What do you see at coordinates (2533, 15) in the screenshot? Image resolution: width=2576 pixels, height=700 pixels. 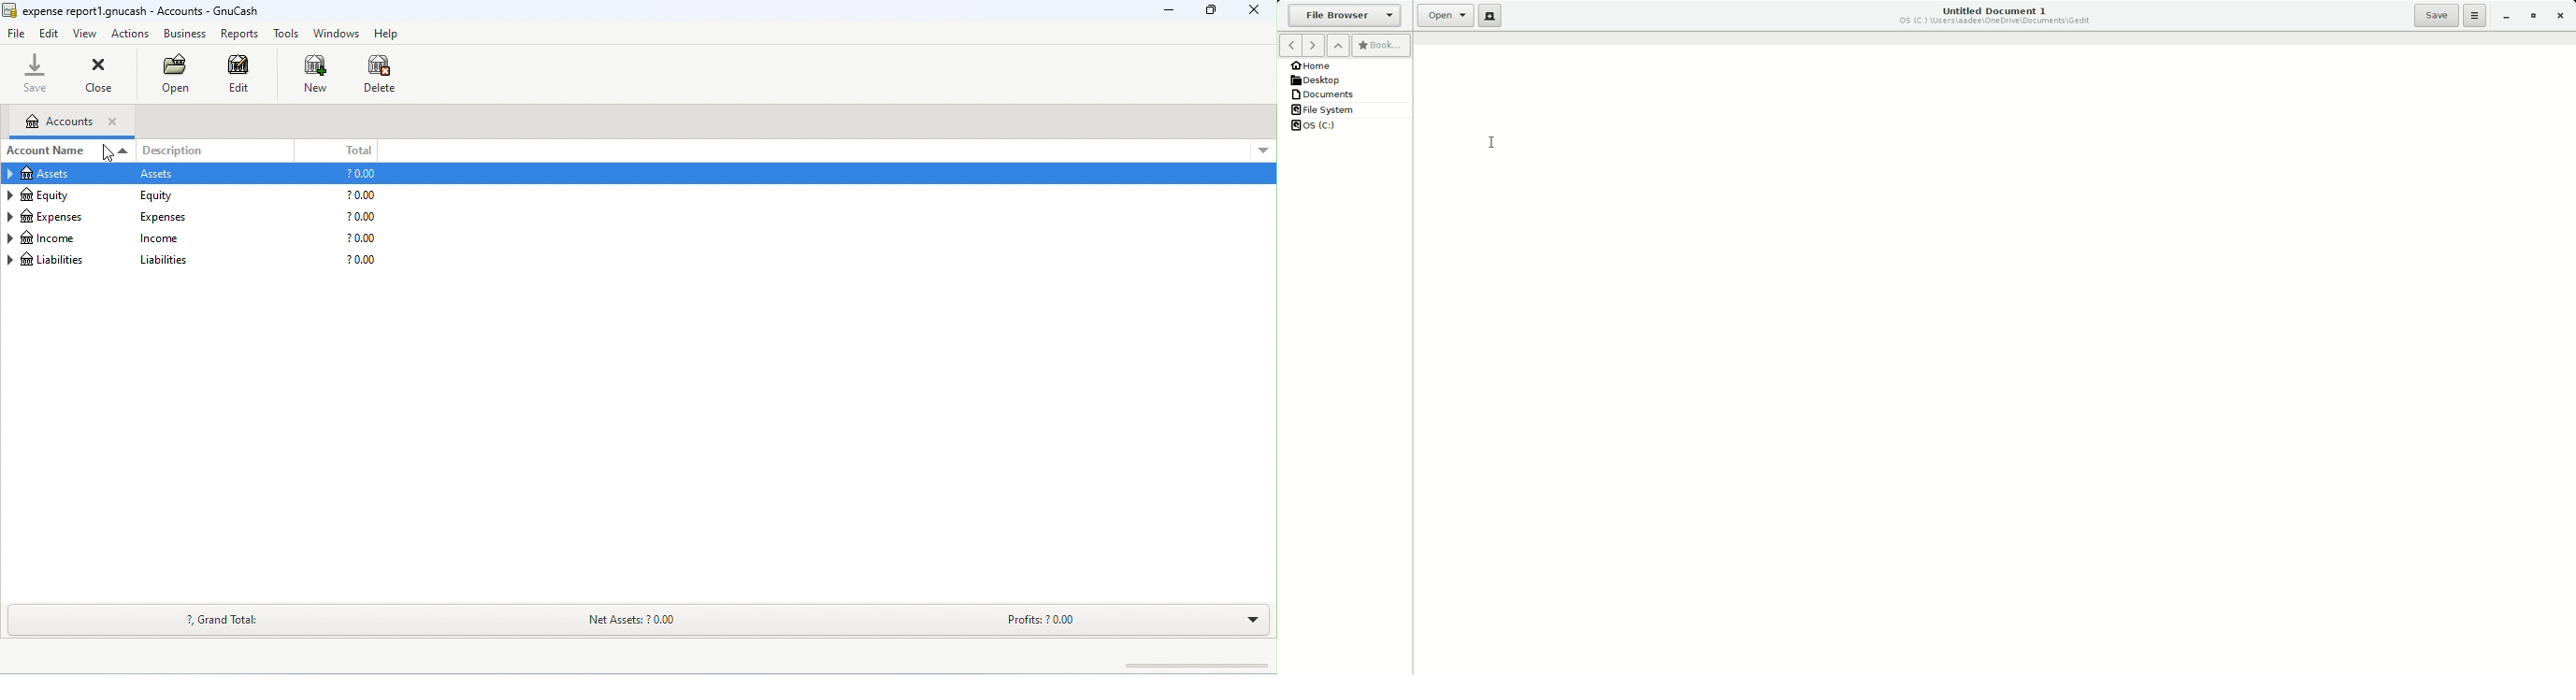 I see `Restore` at bounding box center [2533, 15].